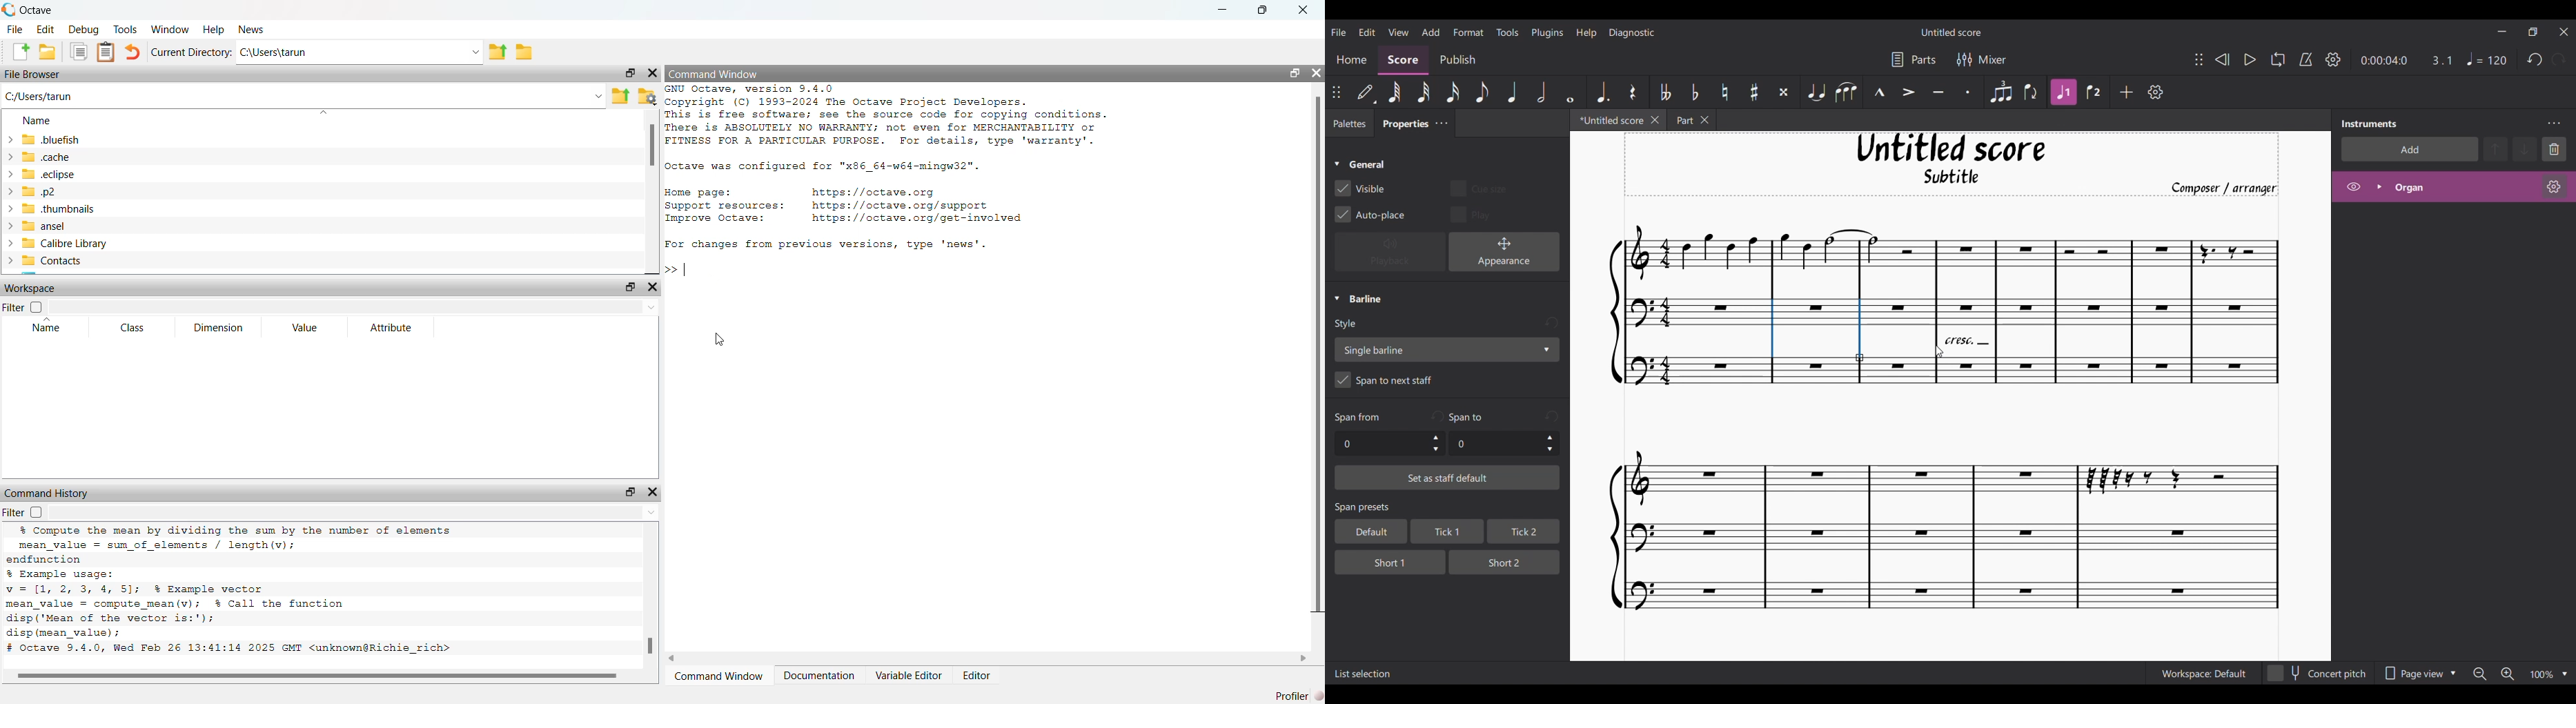  Describe the element at coordinates (218, 327) in the screenshot. I see `Dimension` at that location.